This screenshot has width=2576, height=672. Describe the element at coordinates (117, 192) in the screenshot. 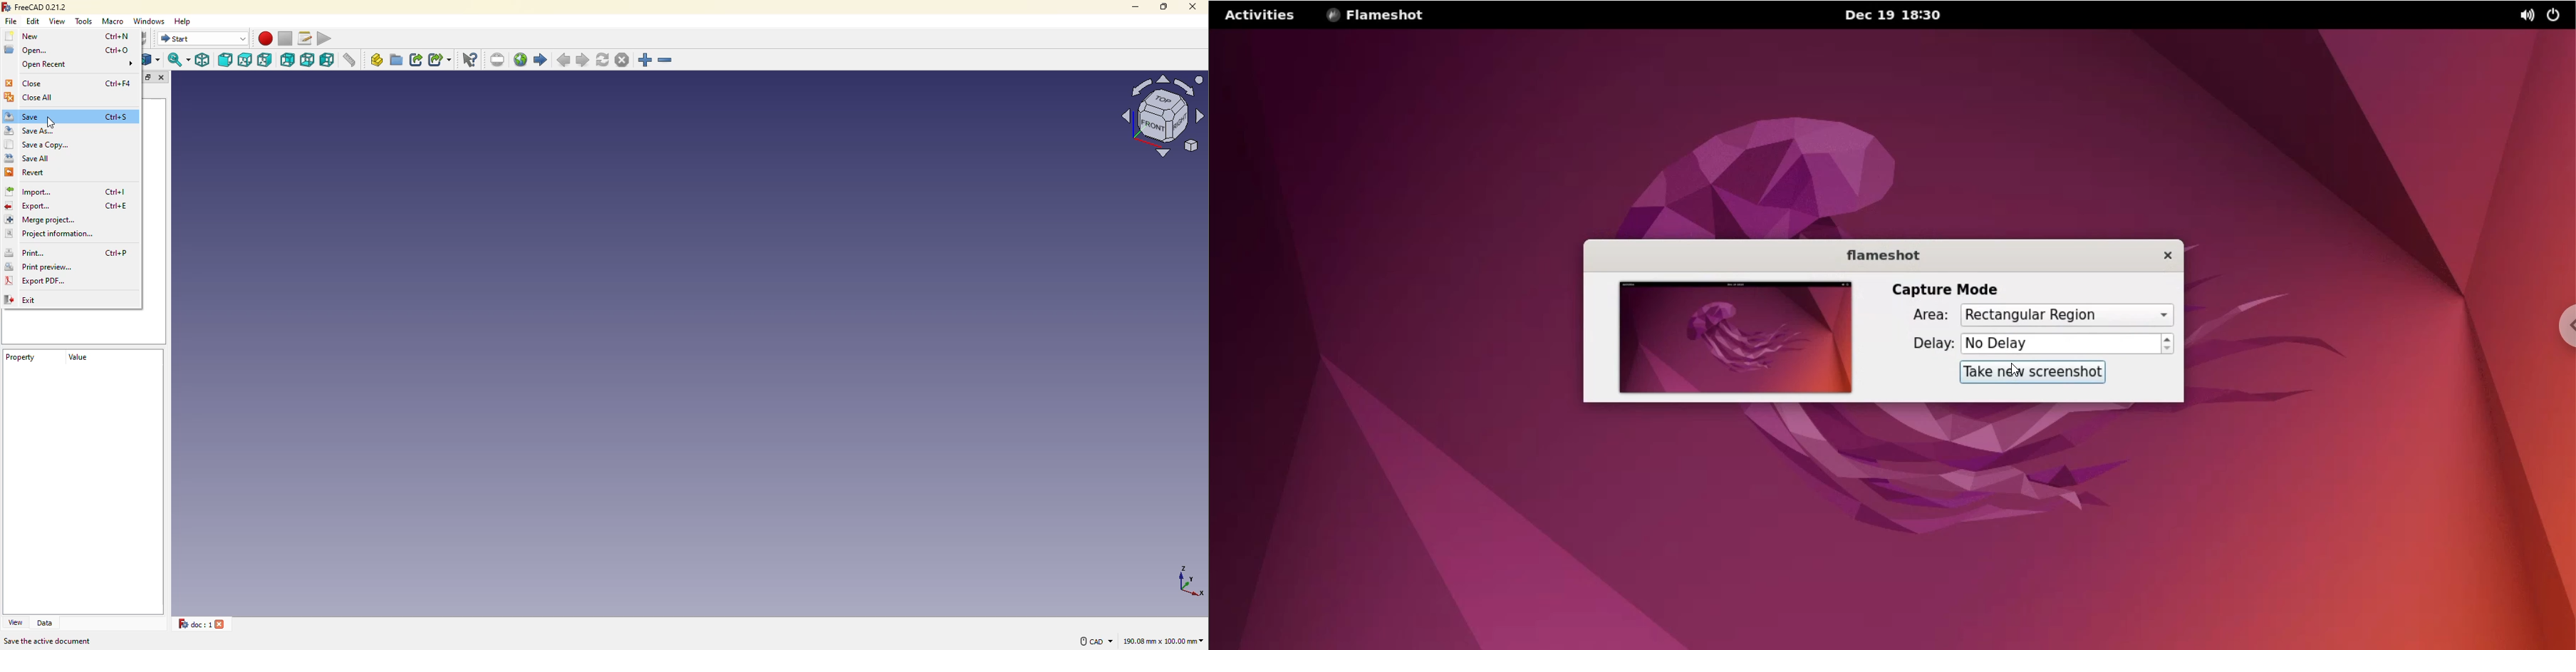

I see `ctrl+l` at that location.